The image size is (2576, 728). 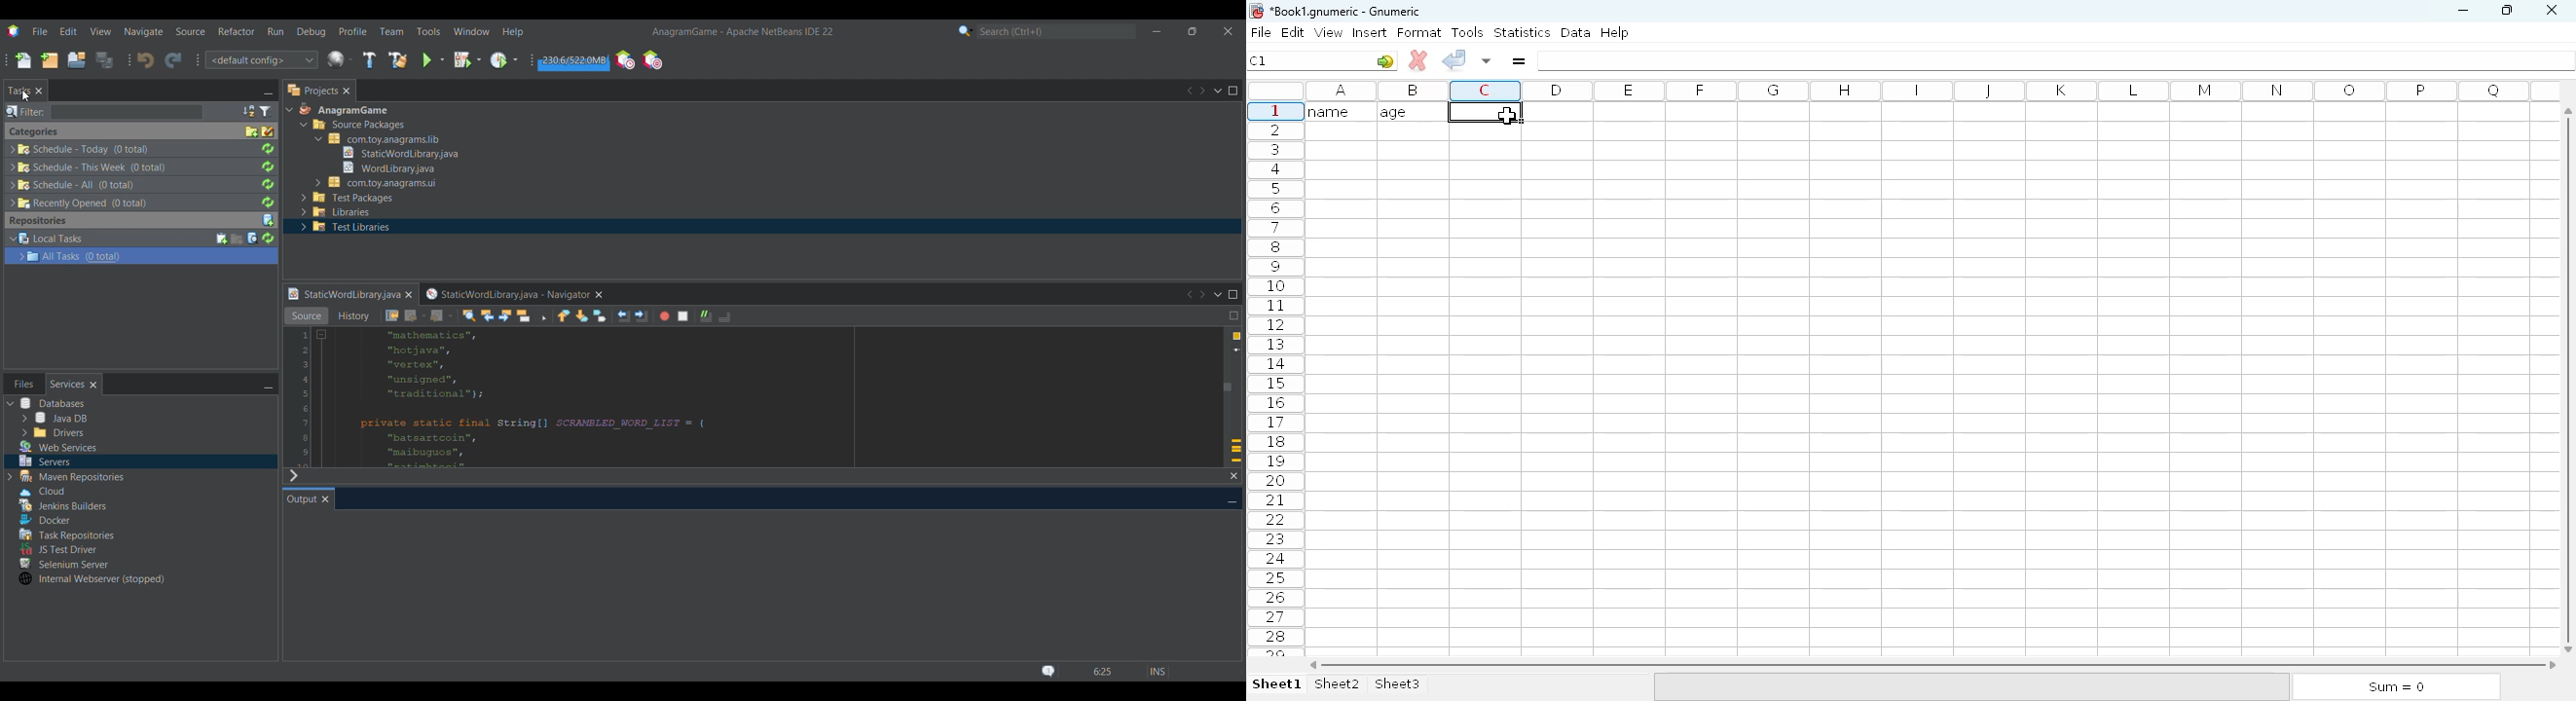 I want to click on sum = 0, so click(x=2394, y=687).